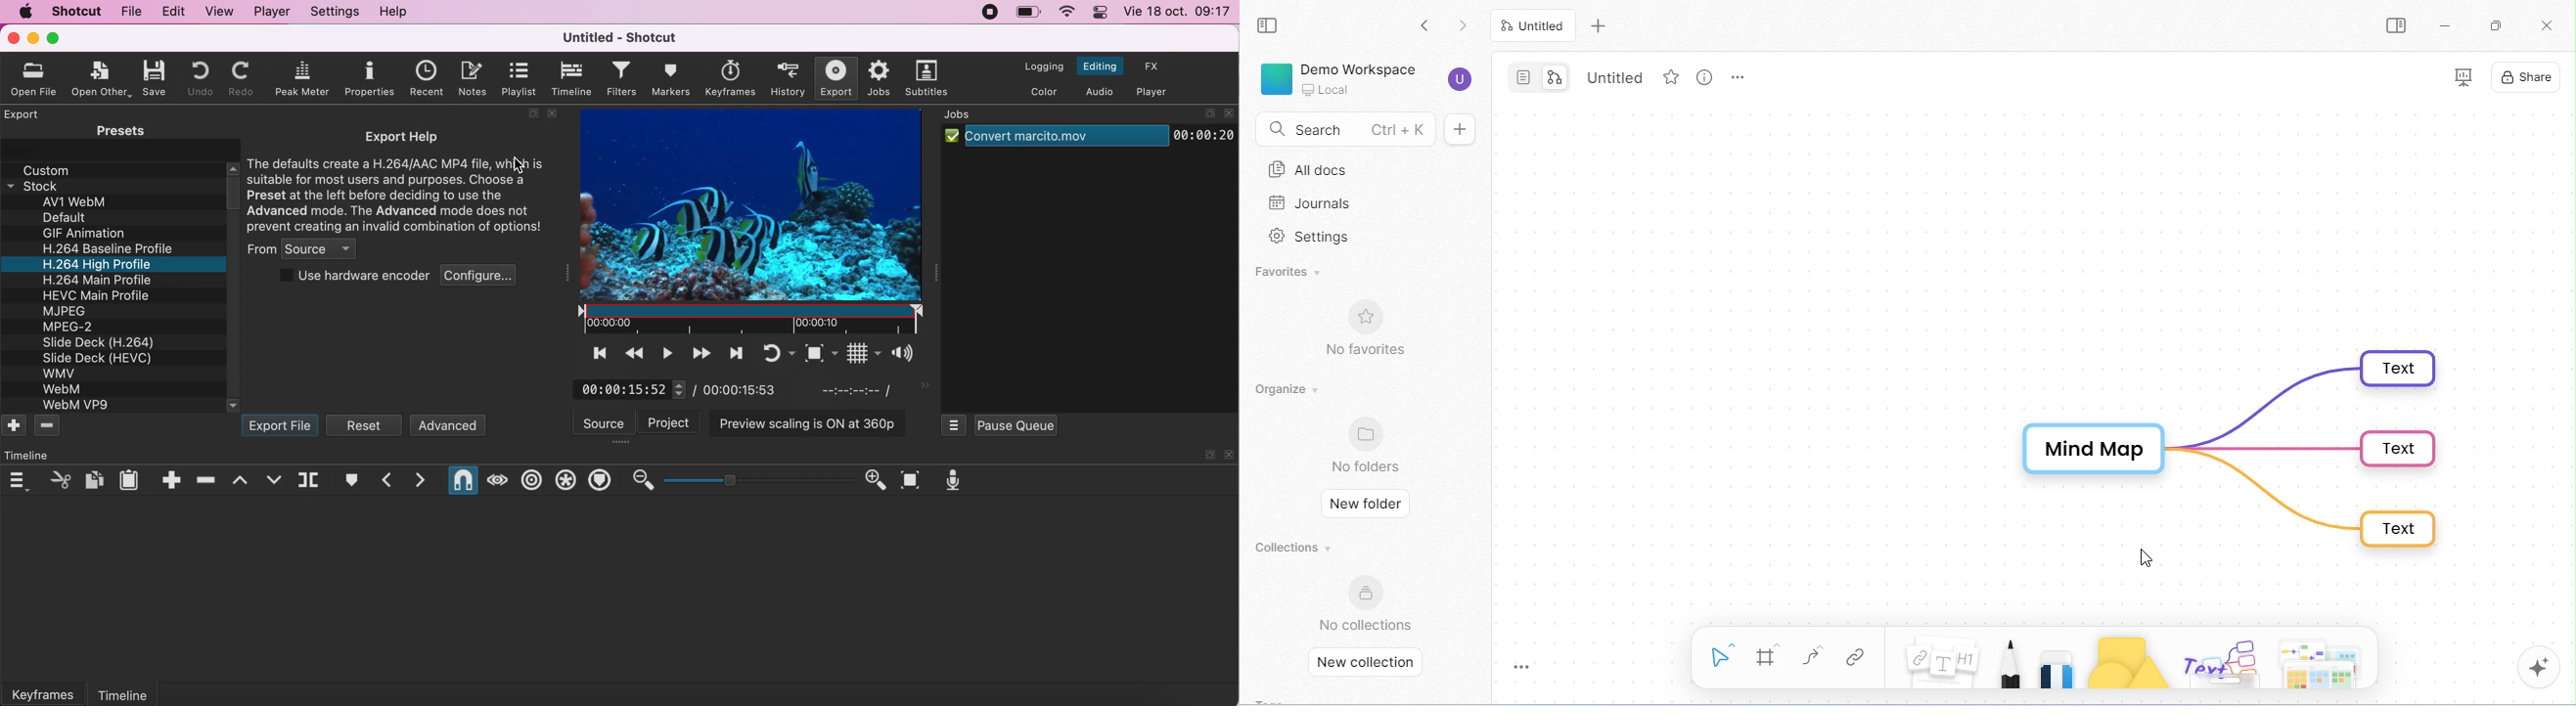  What do you see at coordinates (461, 480) in the screenshot?
I see `snap` at bounding box center [461, 480].